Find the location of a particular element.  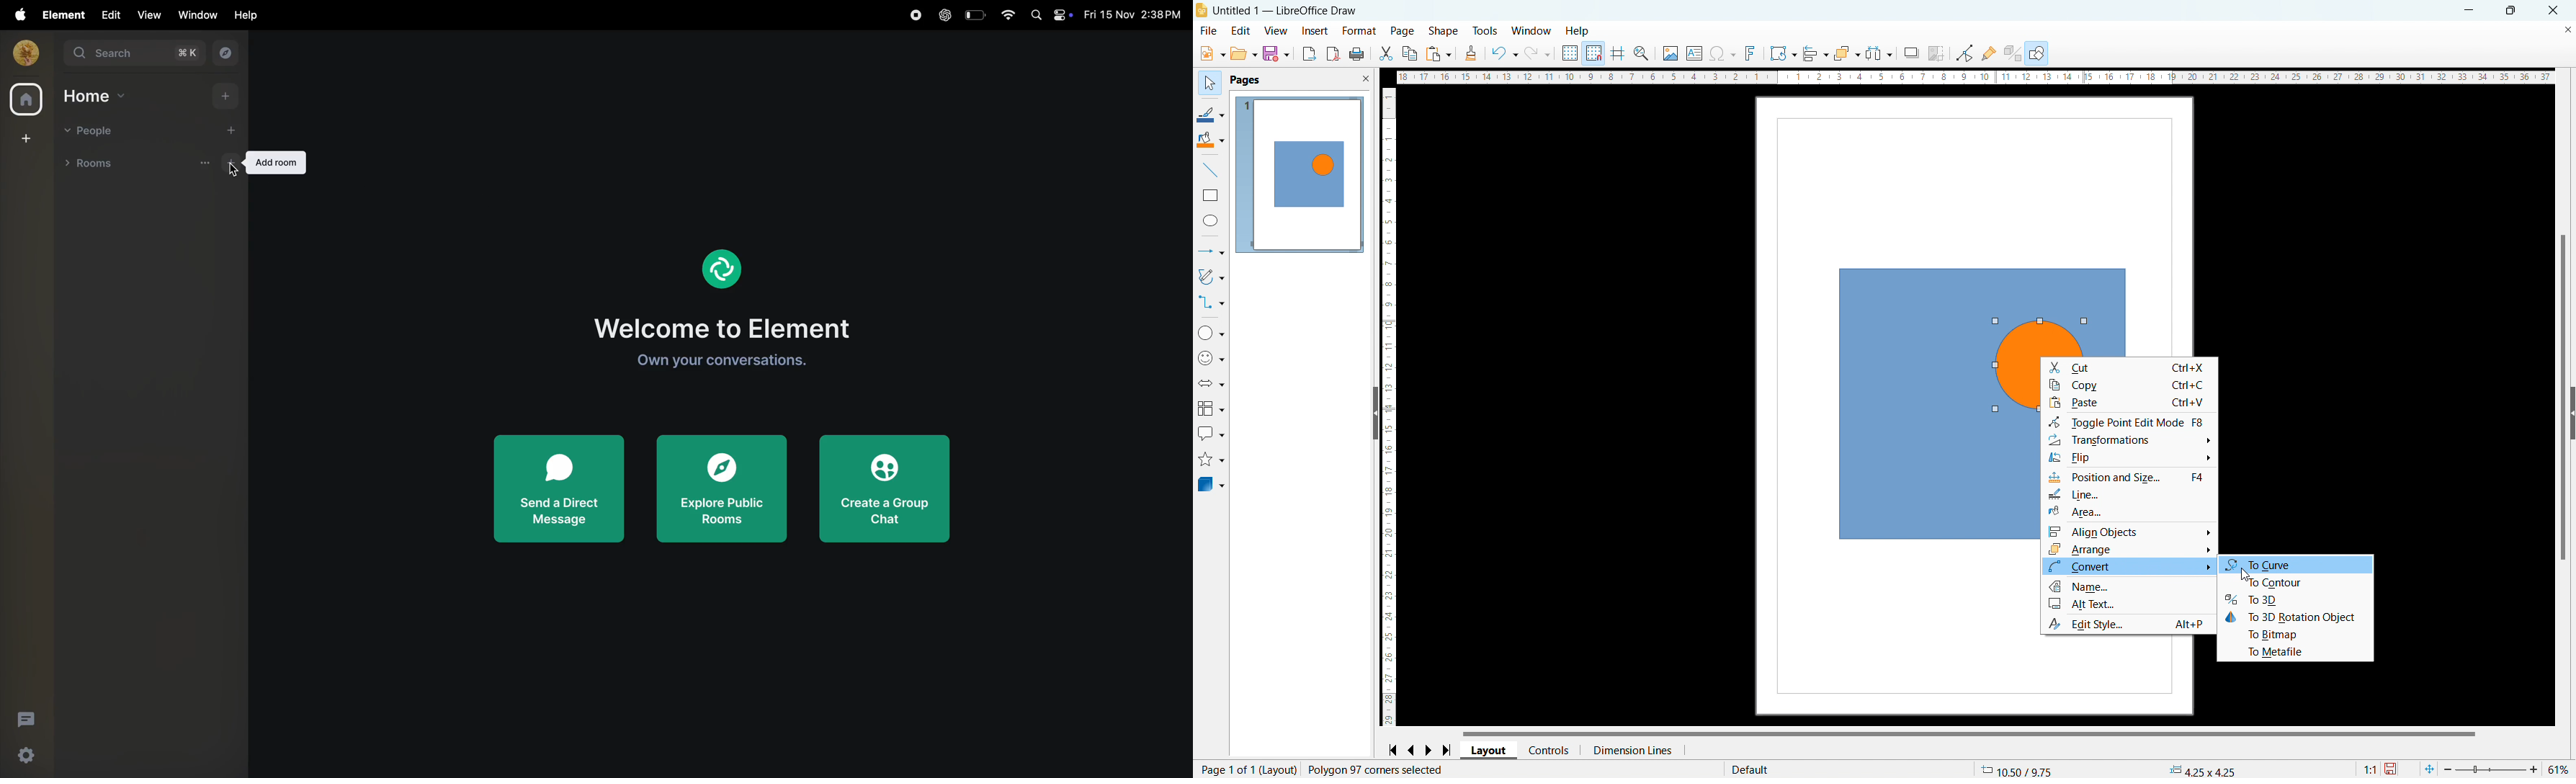

create chat group is located at coordinates (887, 489).